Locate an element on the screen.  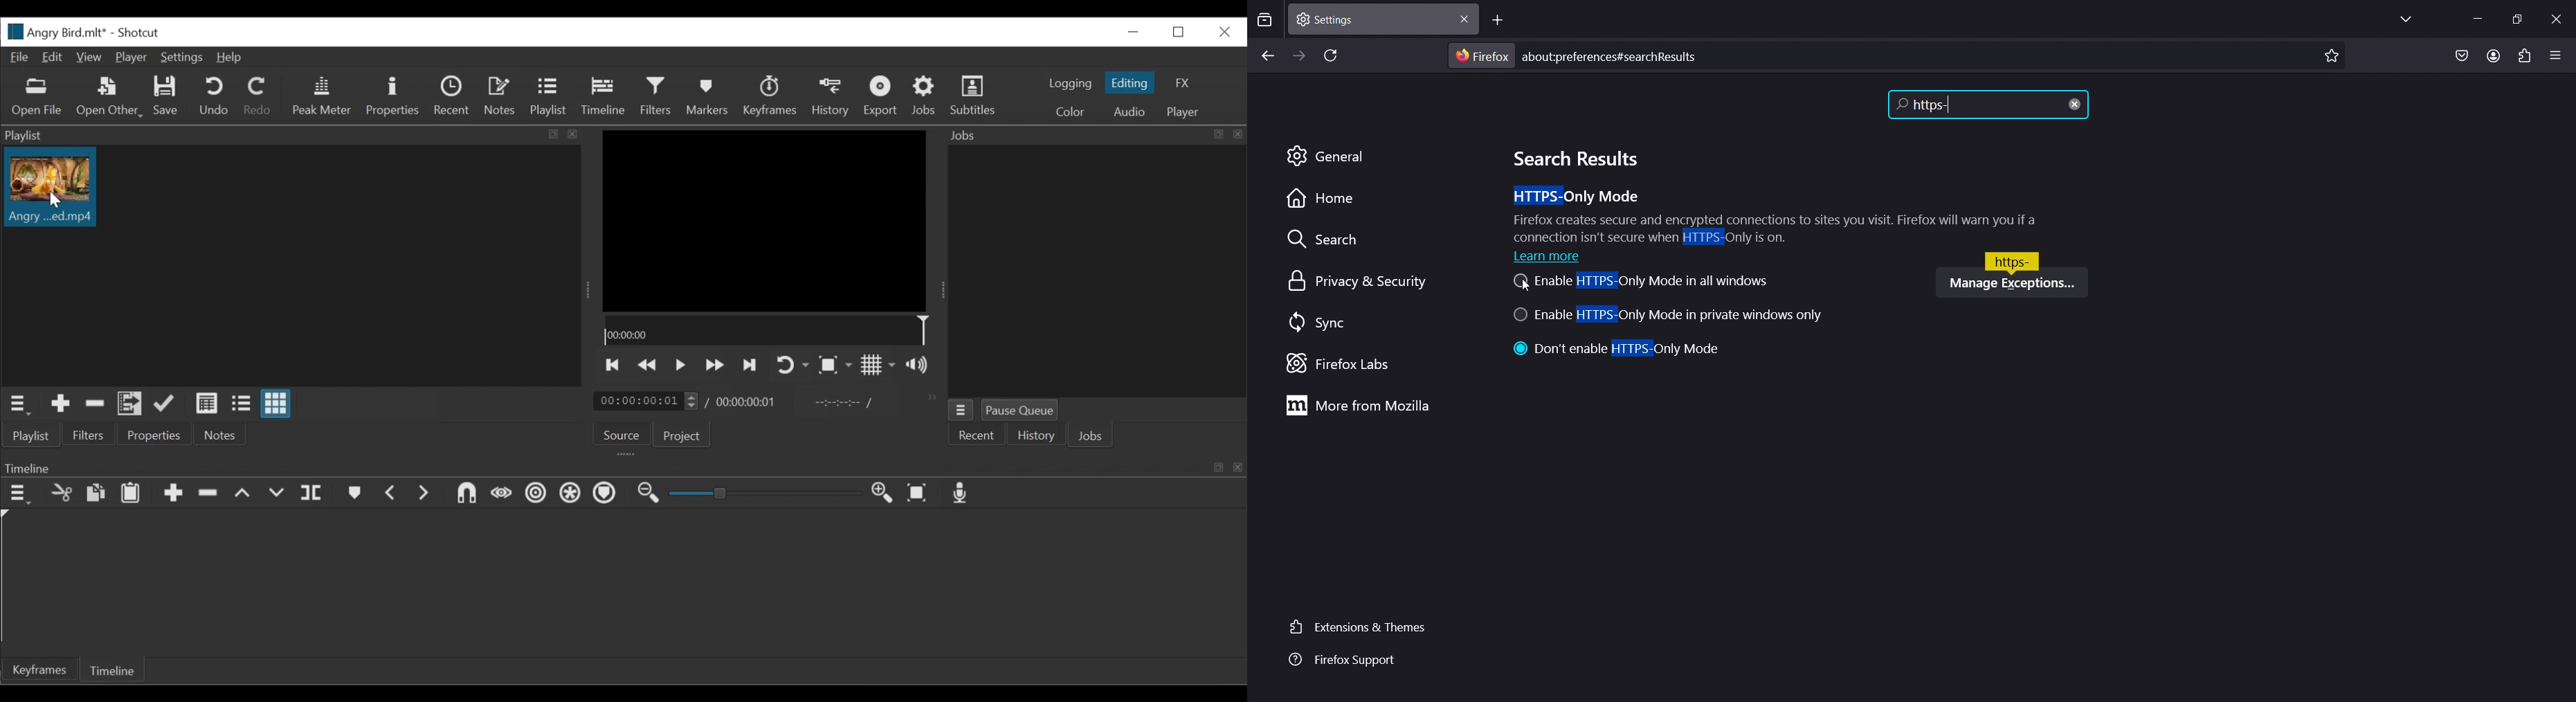
Play quickly backward is located at coordinates (649, 365).